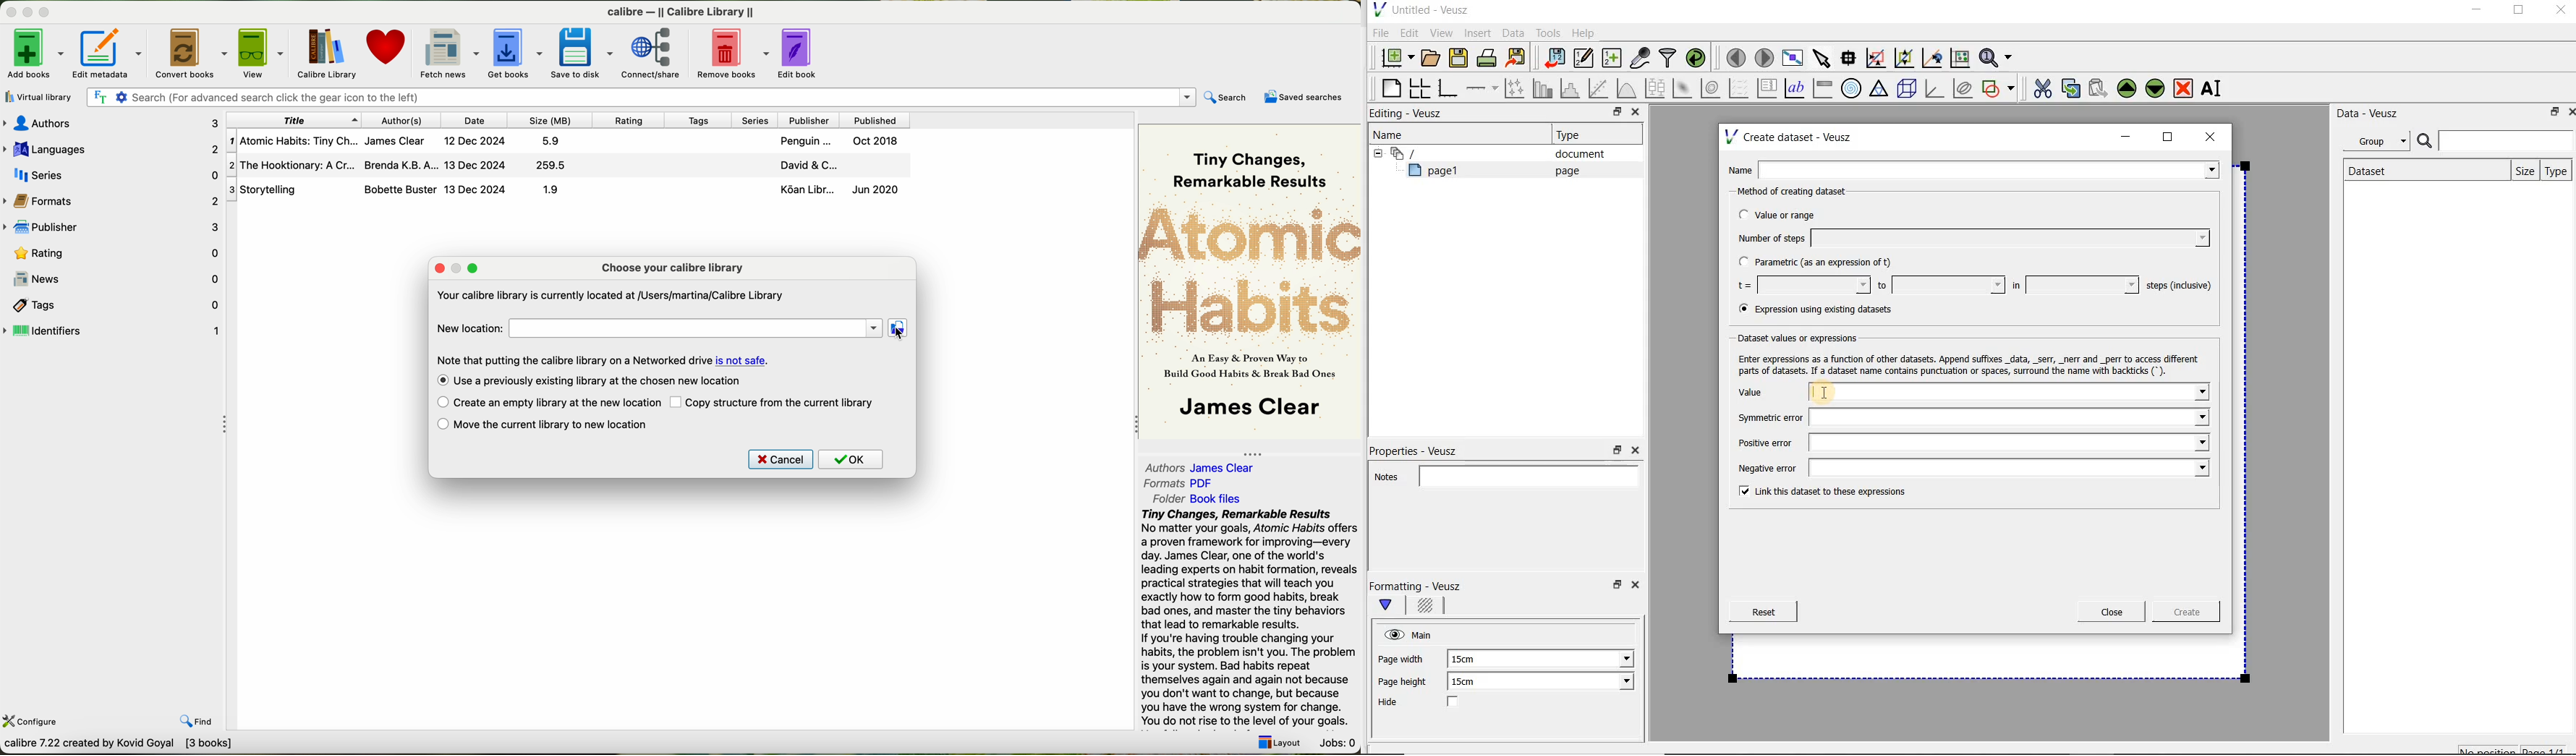 Image resolution: width=2576 pixels, height=756 pixels. I want to click on Zoom functions menu, so click(1997, 54).